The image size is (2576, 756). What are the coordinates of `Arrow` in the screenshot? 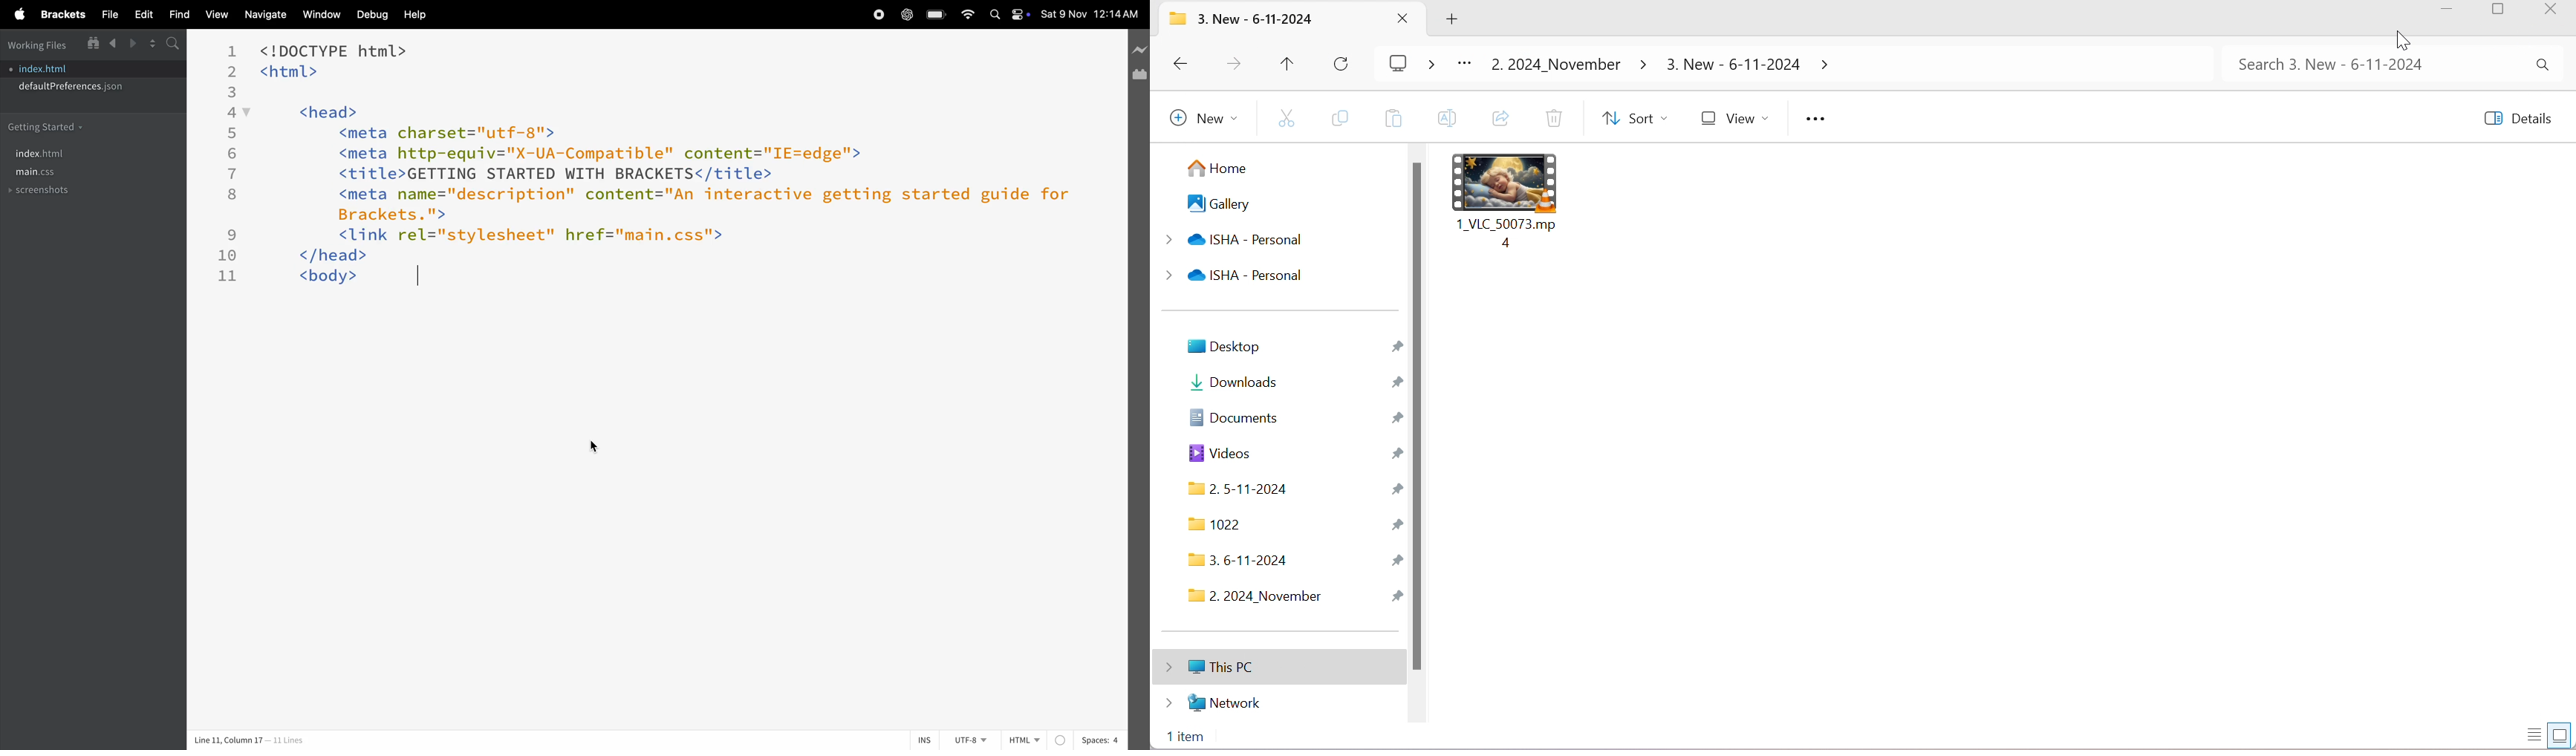 It's located at (1827, 68).